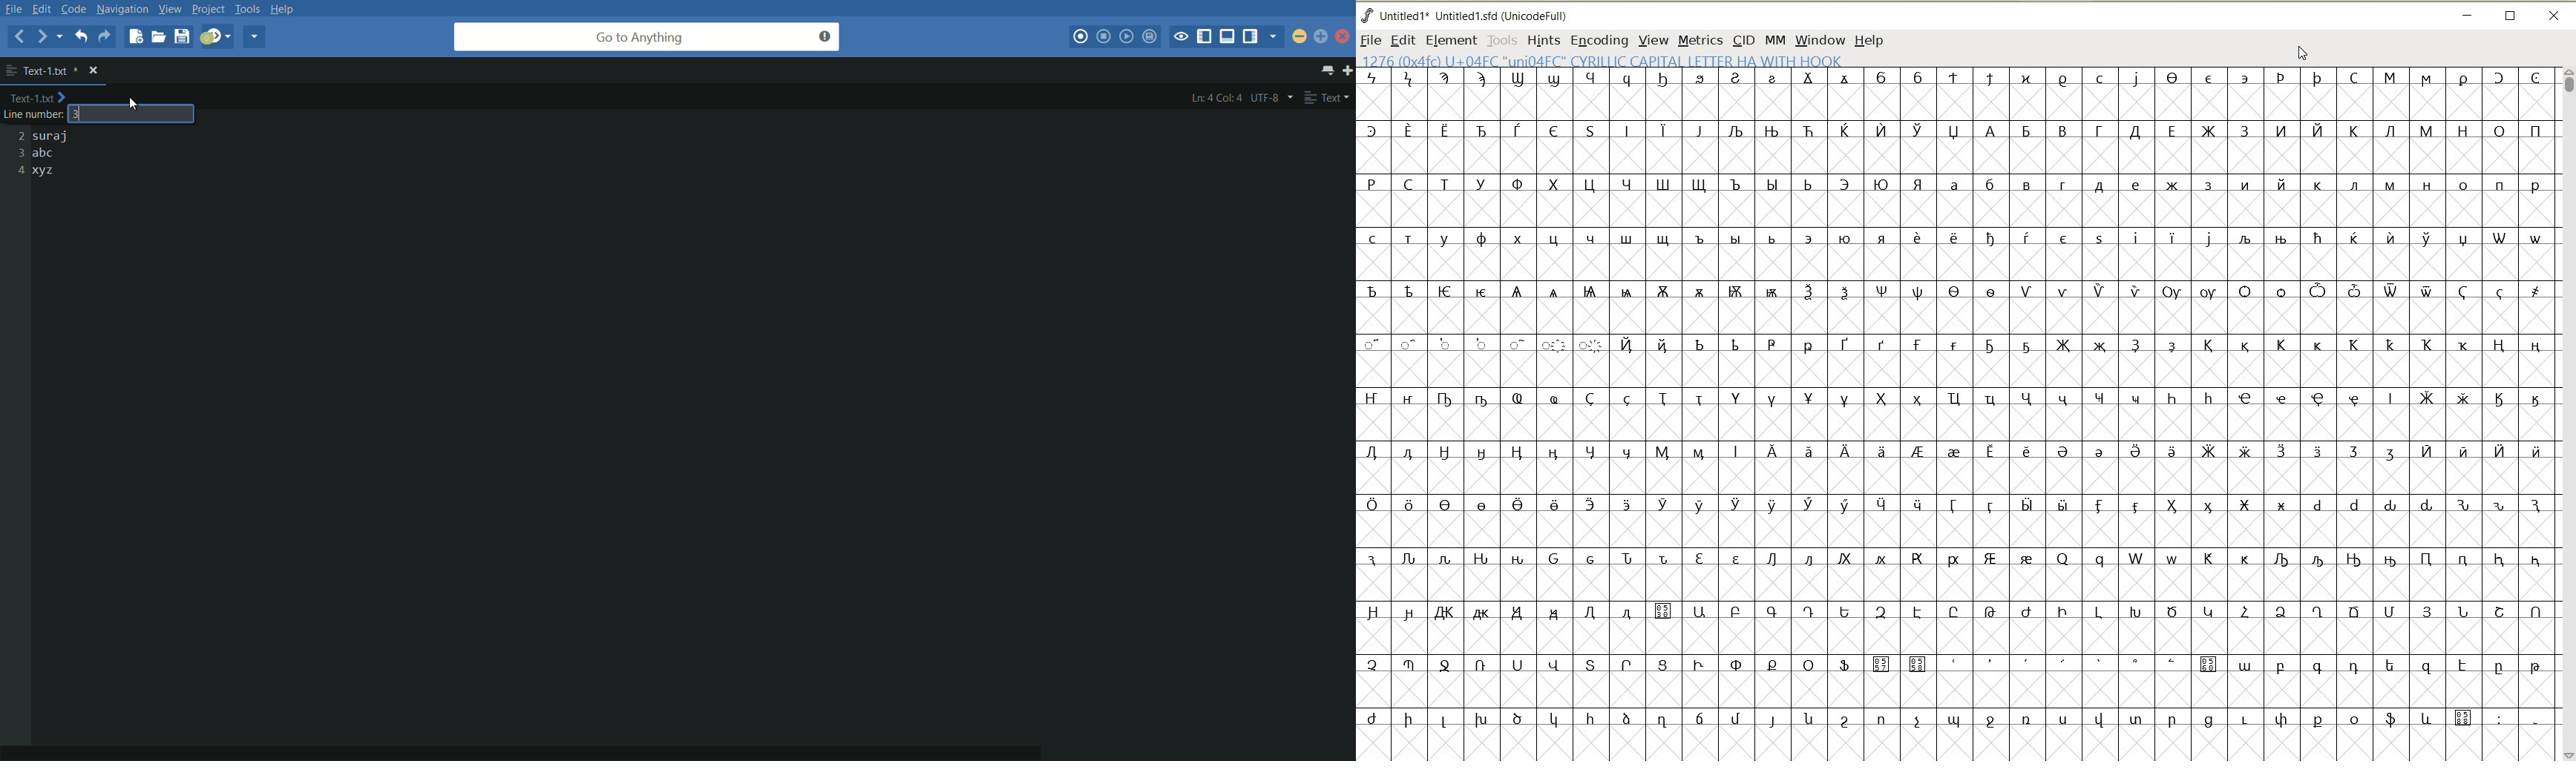 This screenshot has height=784, width=2576. Describe the element at coordinates (1252, 37) in the screenshot. I see `show/hide right panel` at that location.